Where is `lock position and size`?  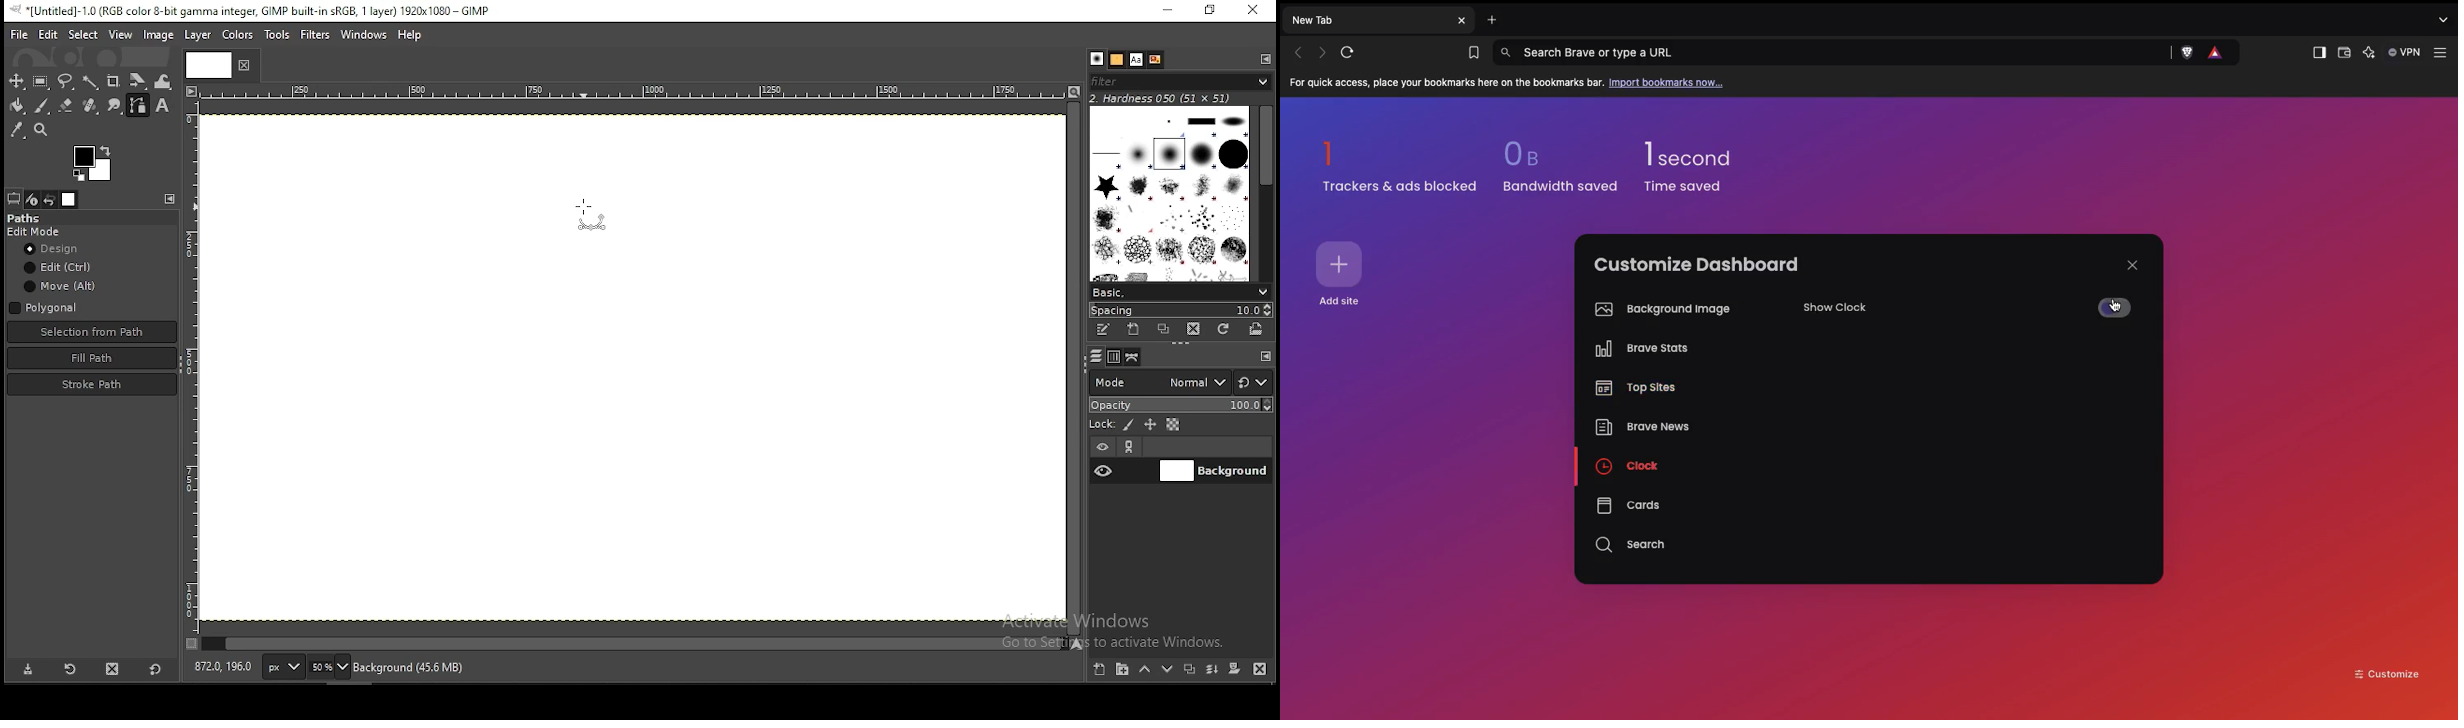 lock position and size is located at coordinates (1150, 424).